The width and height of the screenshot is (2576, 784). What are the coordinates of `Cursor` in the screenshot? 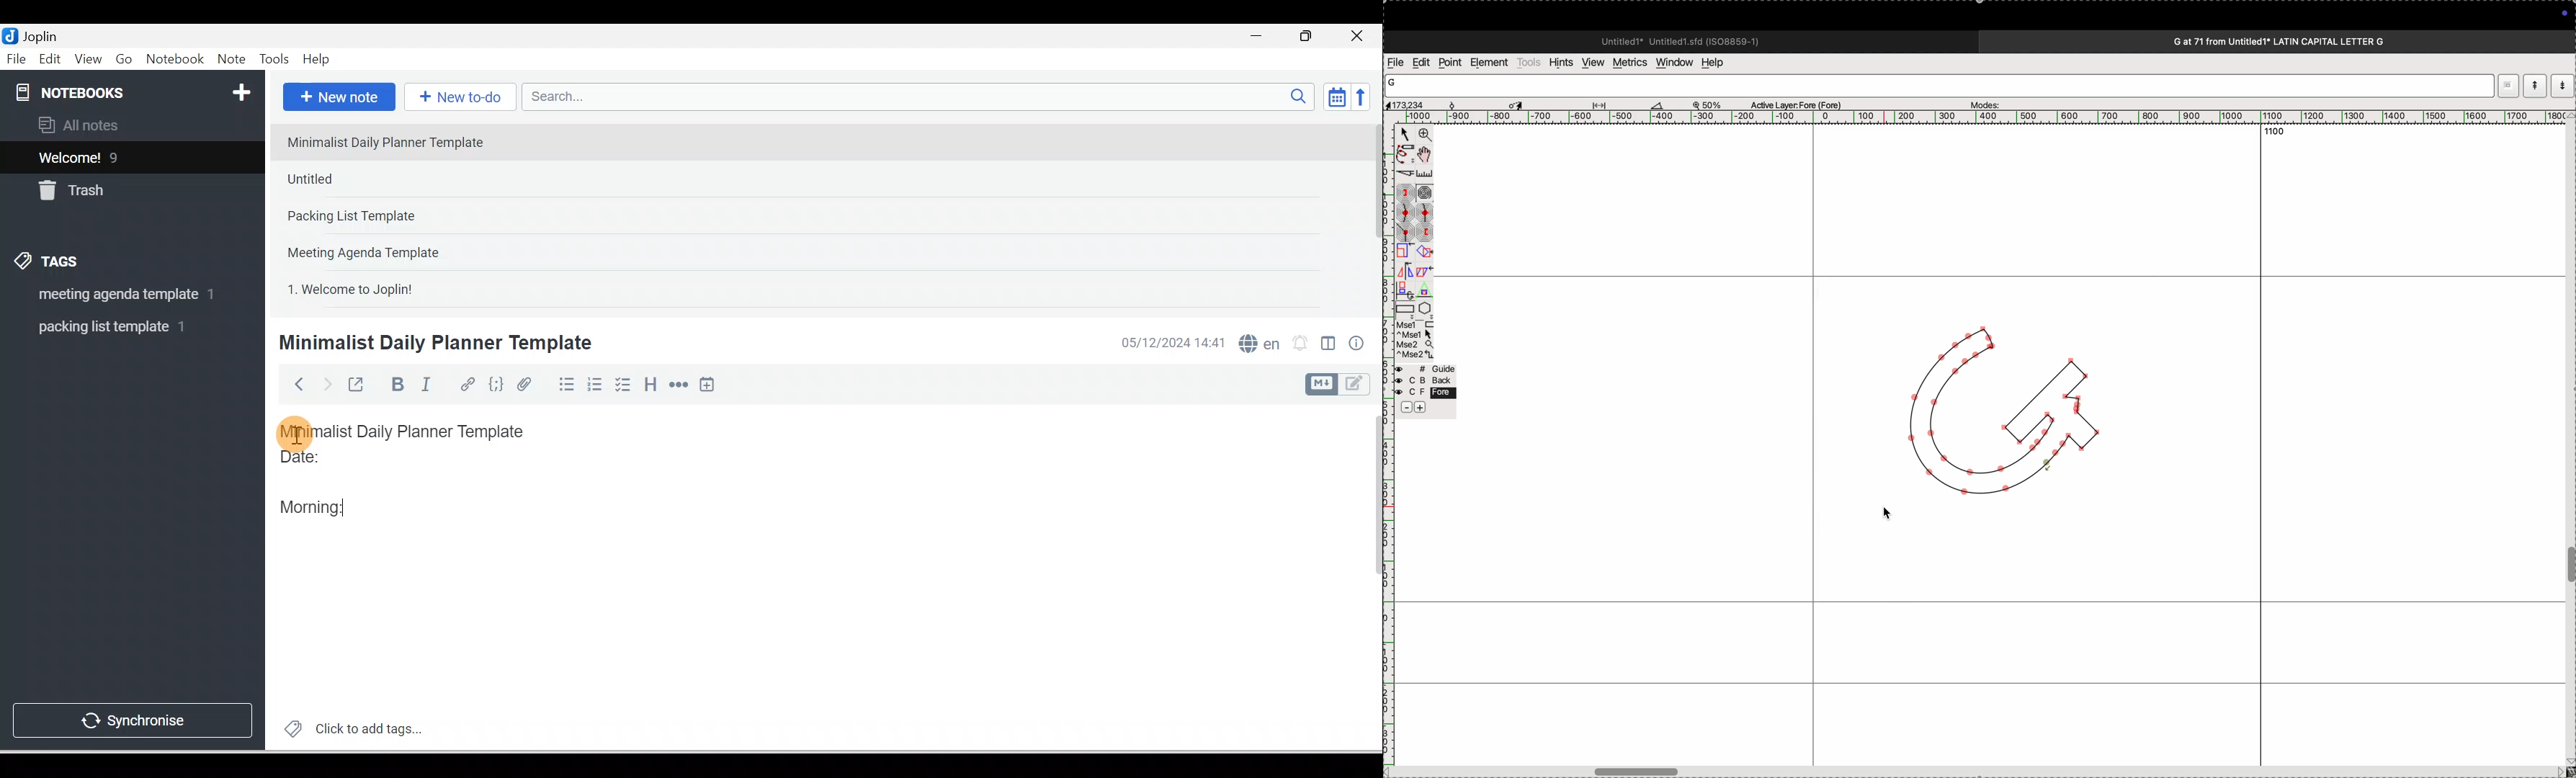 It's located at (295, 432).